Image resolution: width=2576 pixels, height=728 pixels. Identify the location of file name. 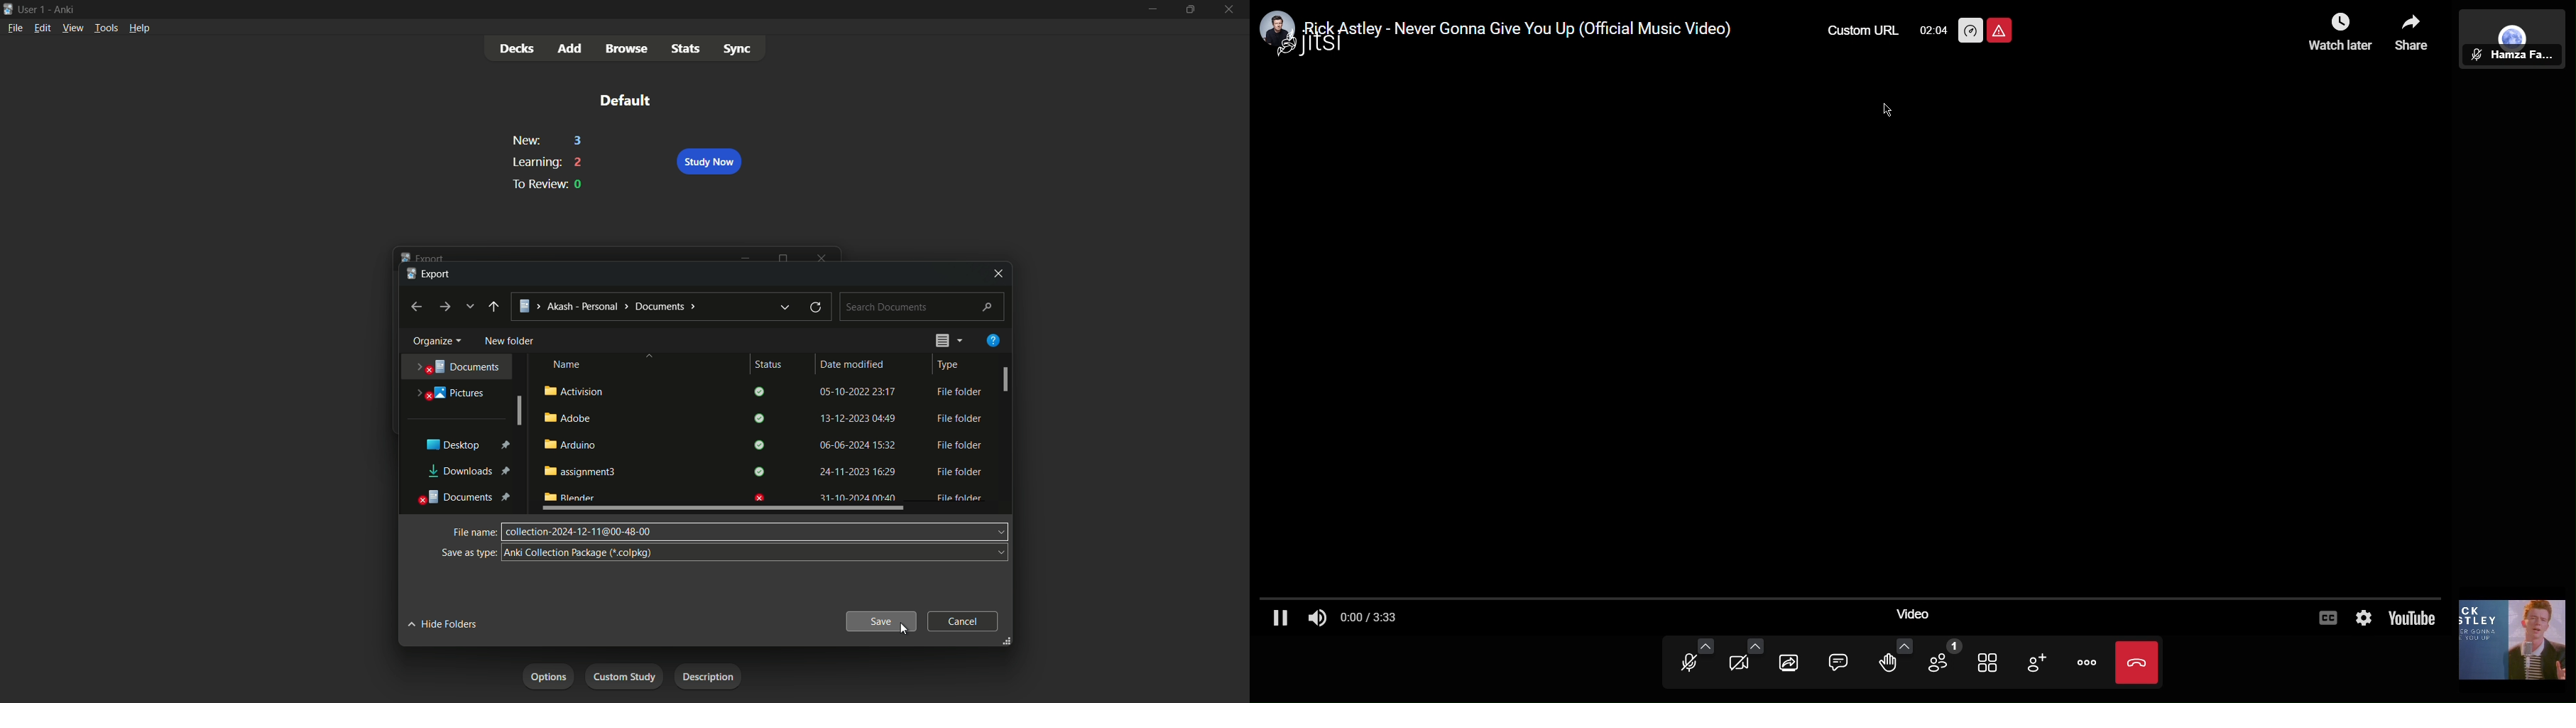
(579, 532).